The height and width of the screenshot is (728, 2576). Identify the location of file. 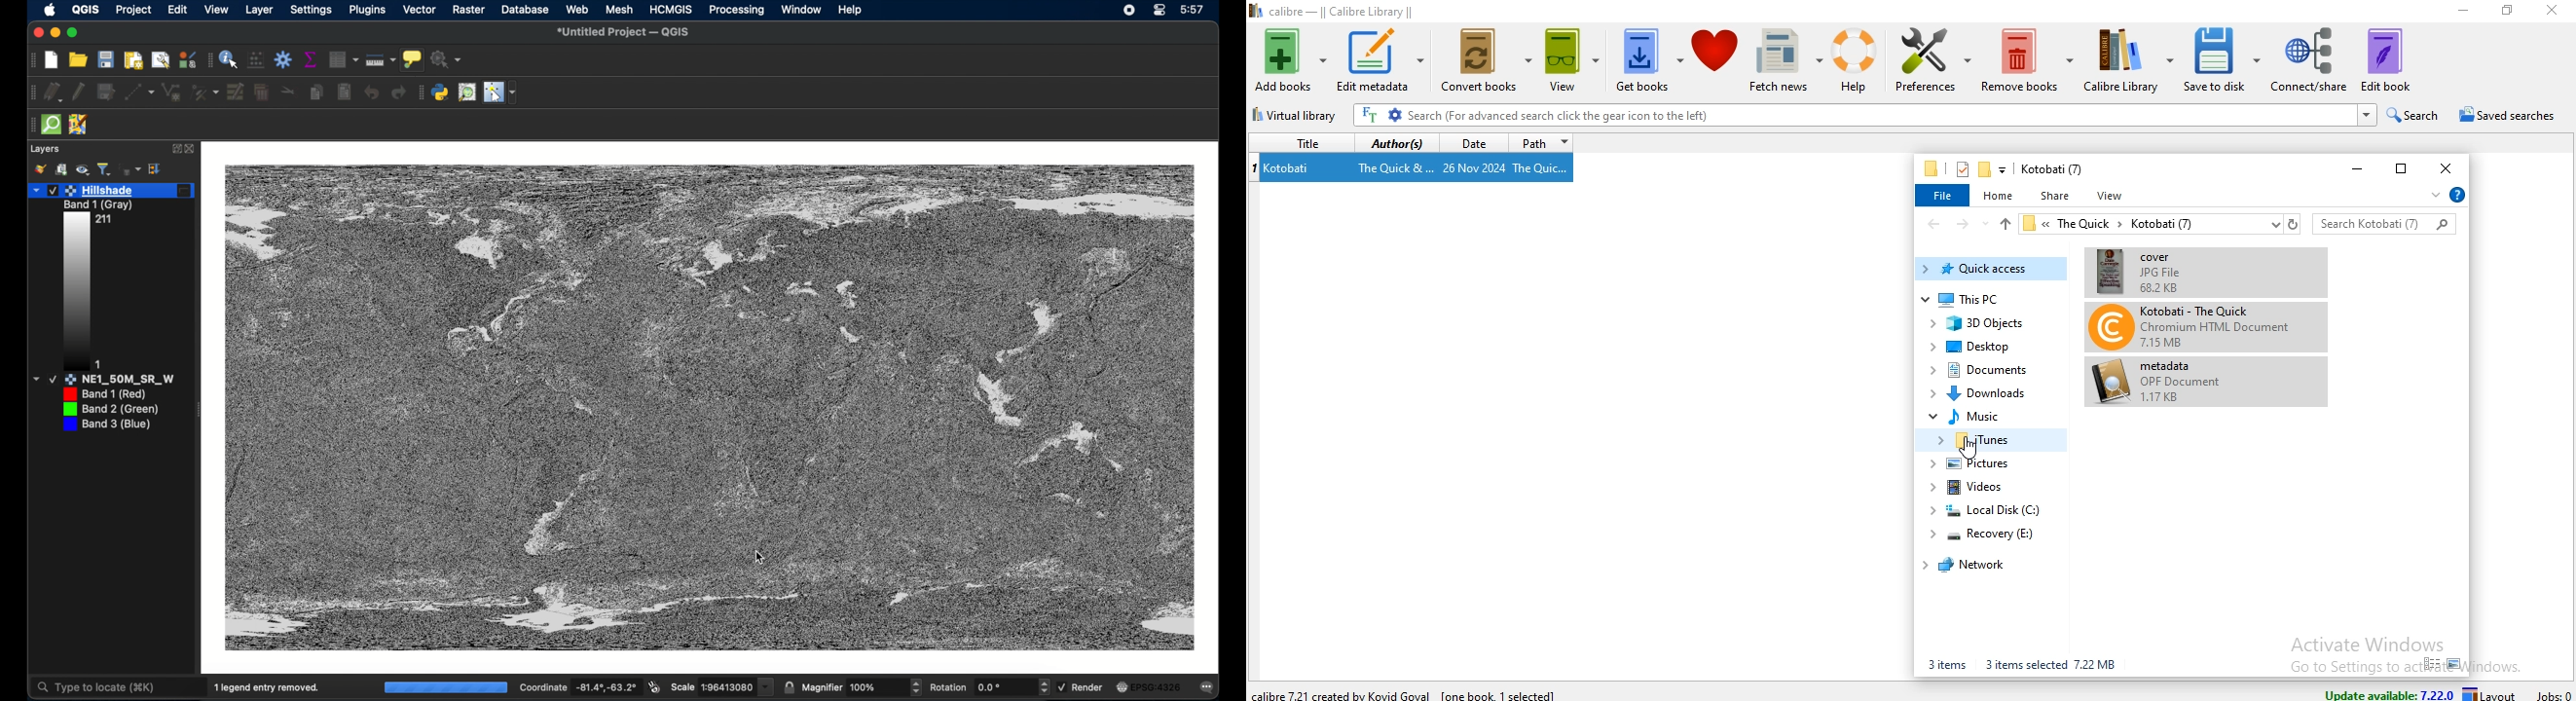
(1943, 197).